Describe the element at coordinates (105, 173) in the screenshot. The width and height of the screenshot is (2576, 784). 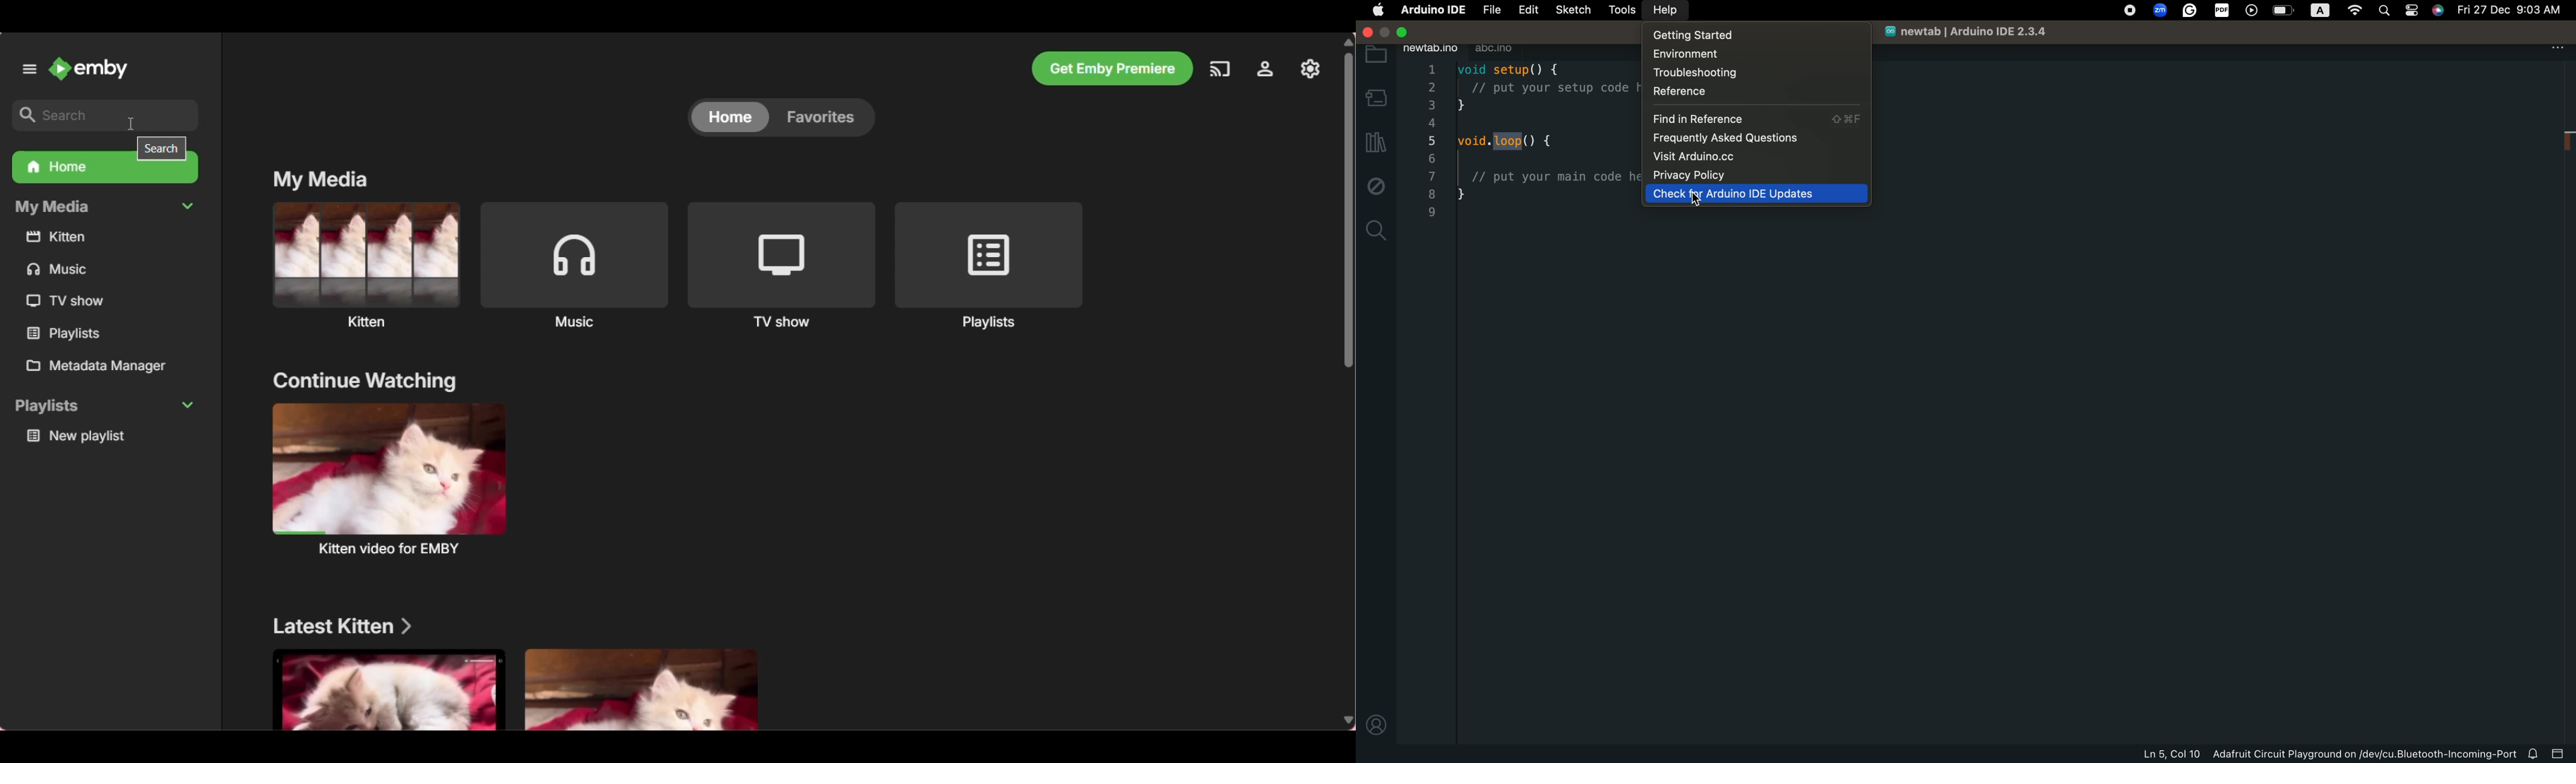
I see `Home` at that location.